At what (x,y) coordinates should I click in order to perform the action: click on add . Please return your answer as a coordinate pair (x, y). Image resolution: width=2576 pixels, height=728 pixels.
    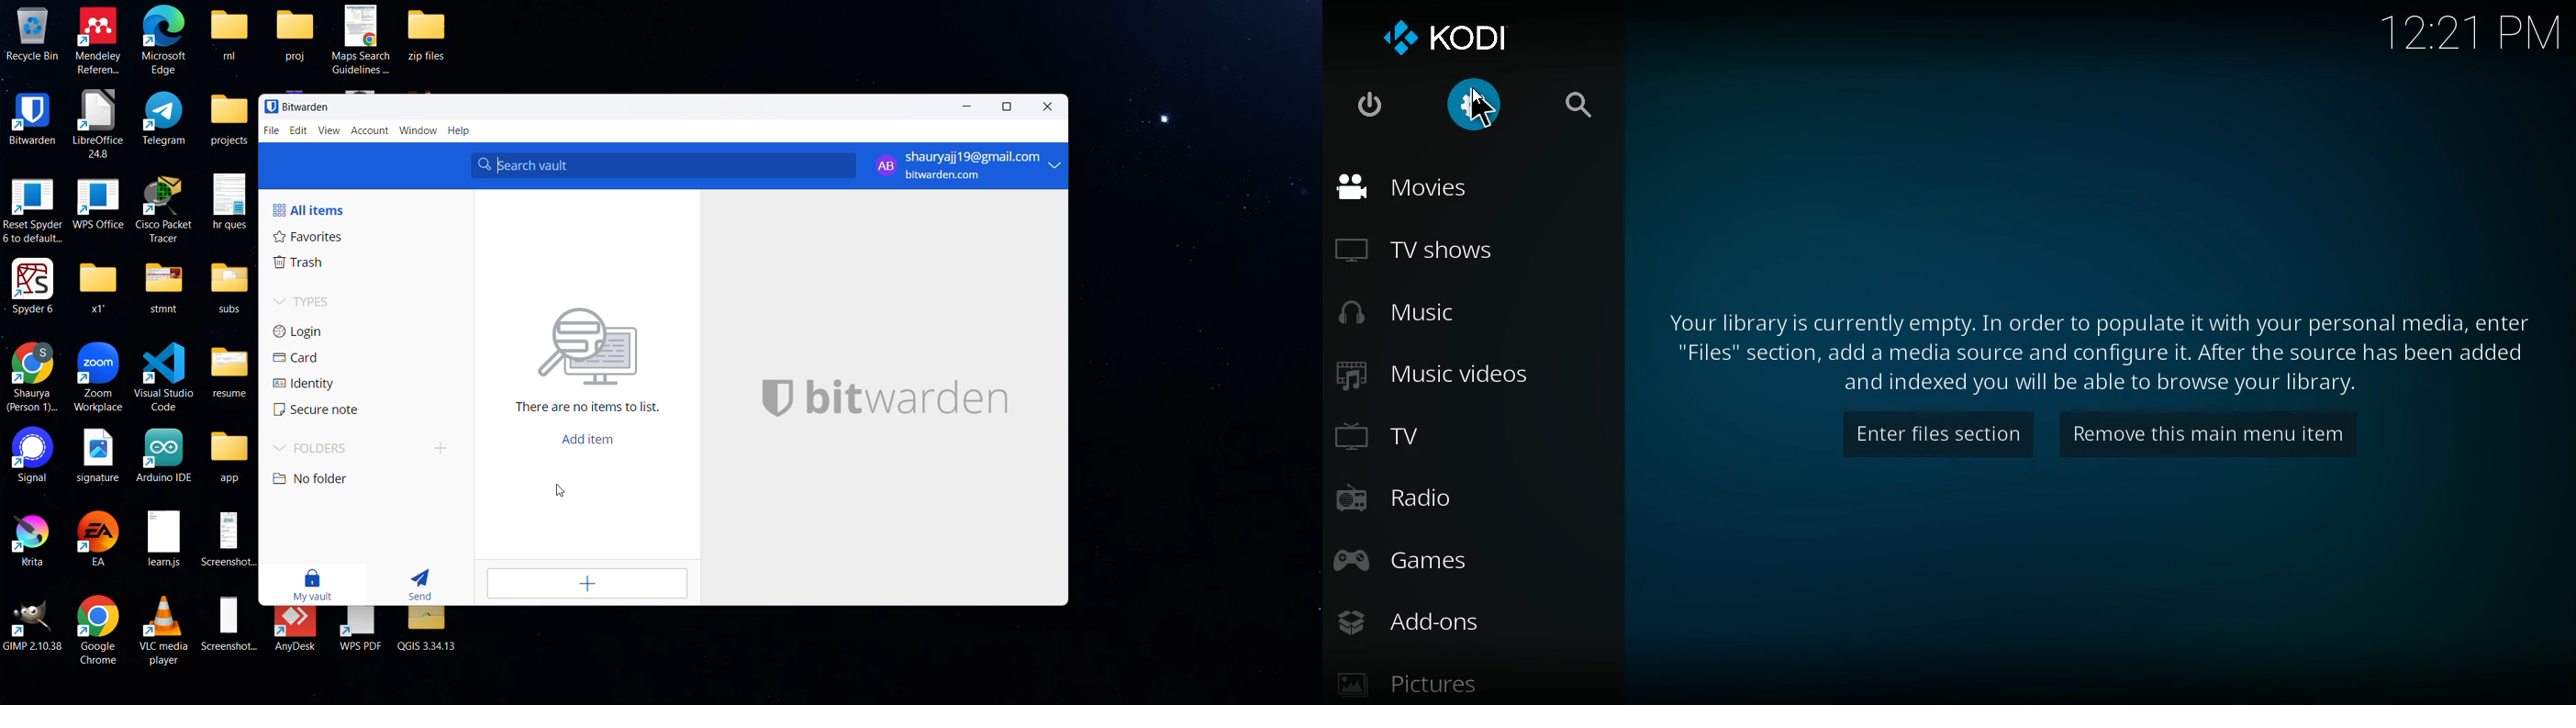
    Looking at the image, I should click on (591, 584).